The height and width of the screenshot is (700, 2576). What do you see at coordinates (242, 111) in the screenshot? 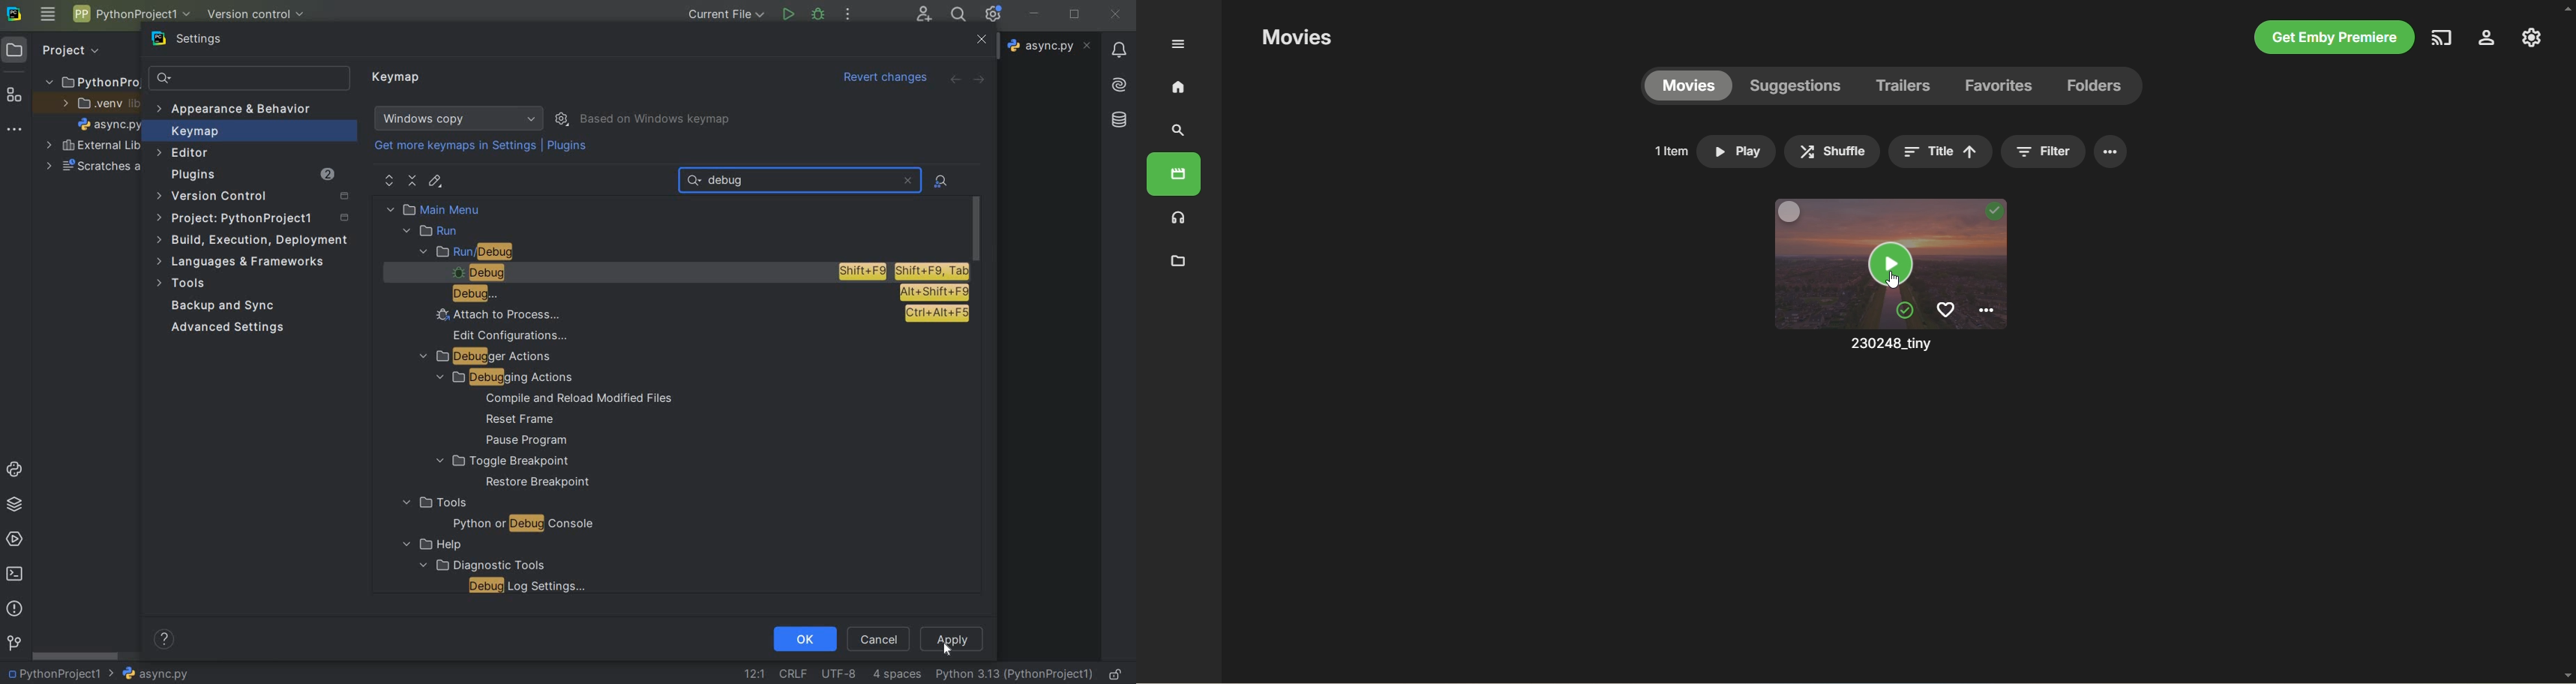
I see `appearance & behavior` at bounding box center [242, 111].